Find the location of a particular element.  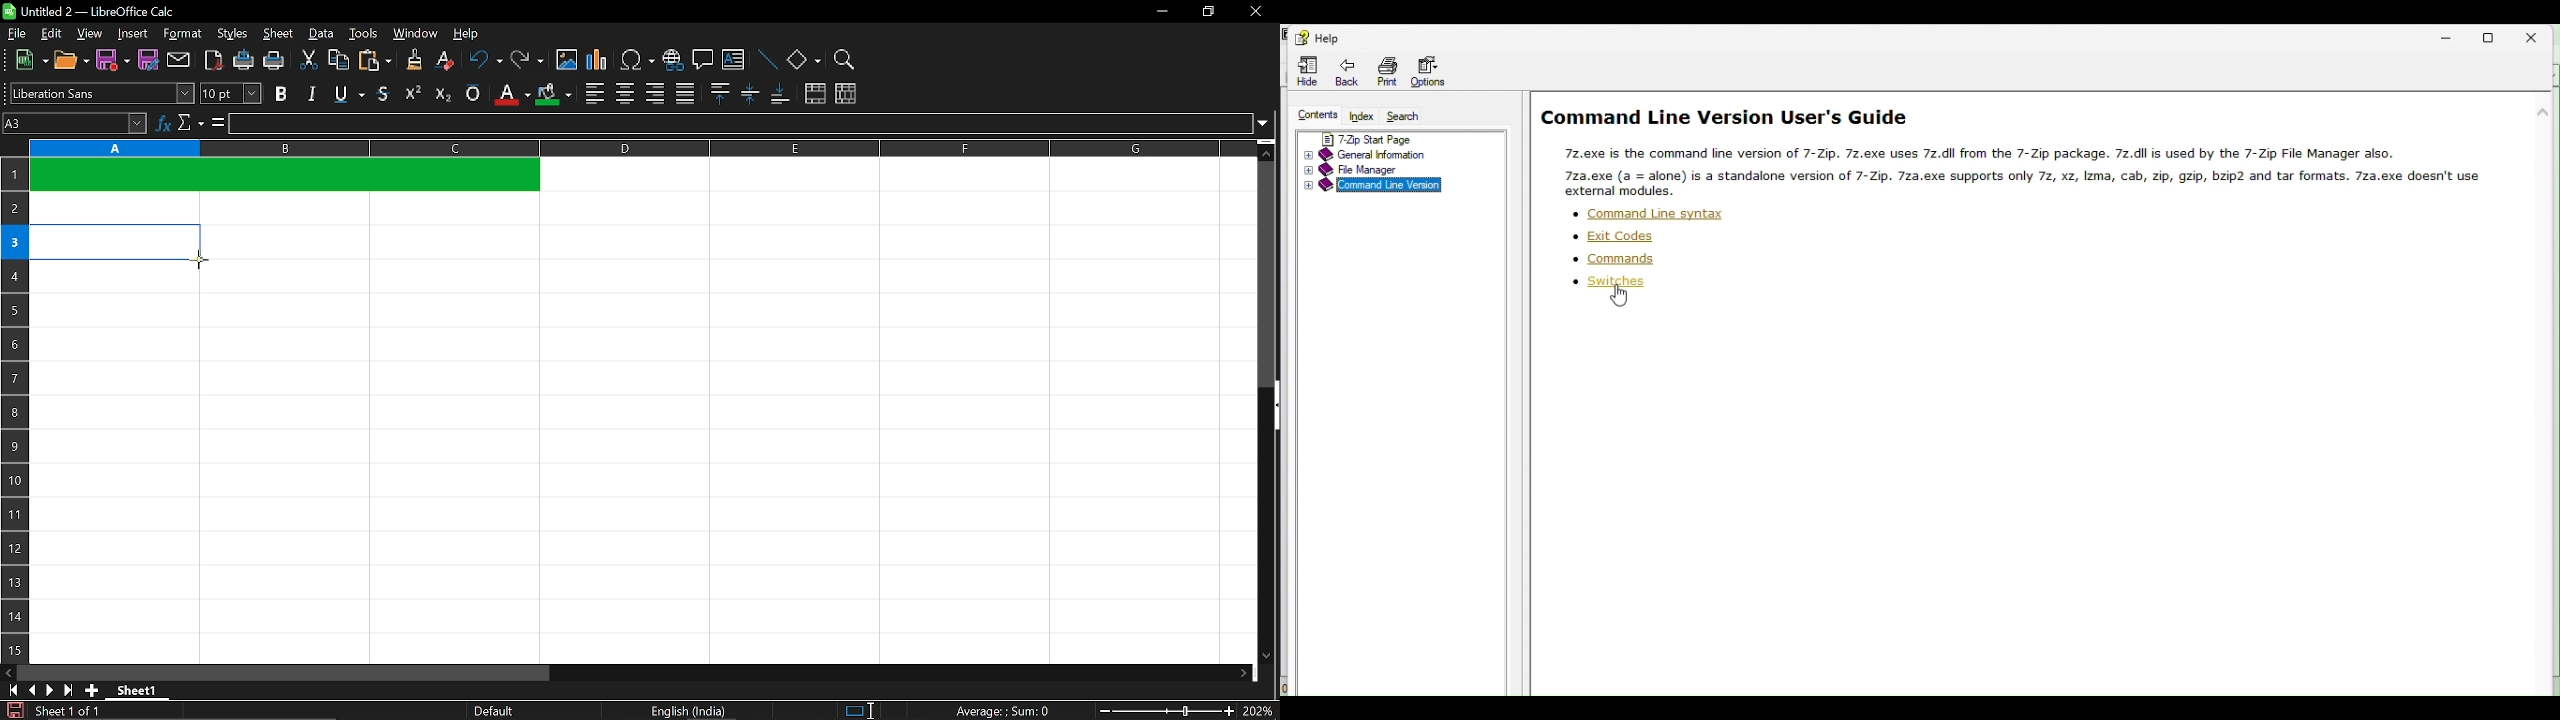

Search is located at coordinates (1404, 117).